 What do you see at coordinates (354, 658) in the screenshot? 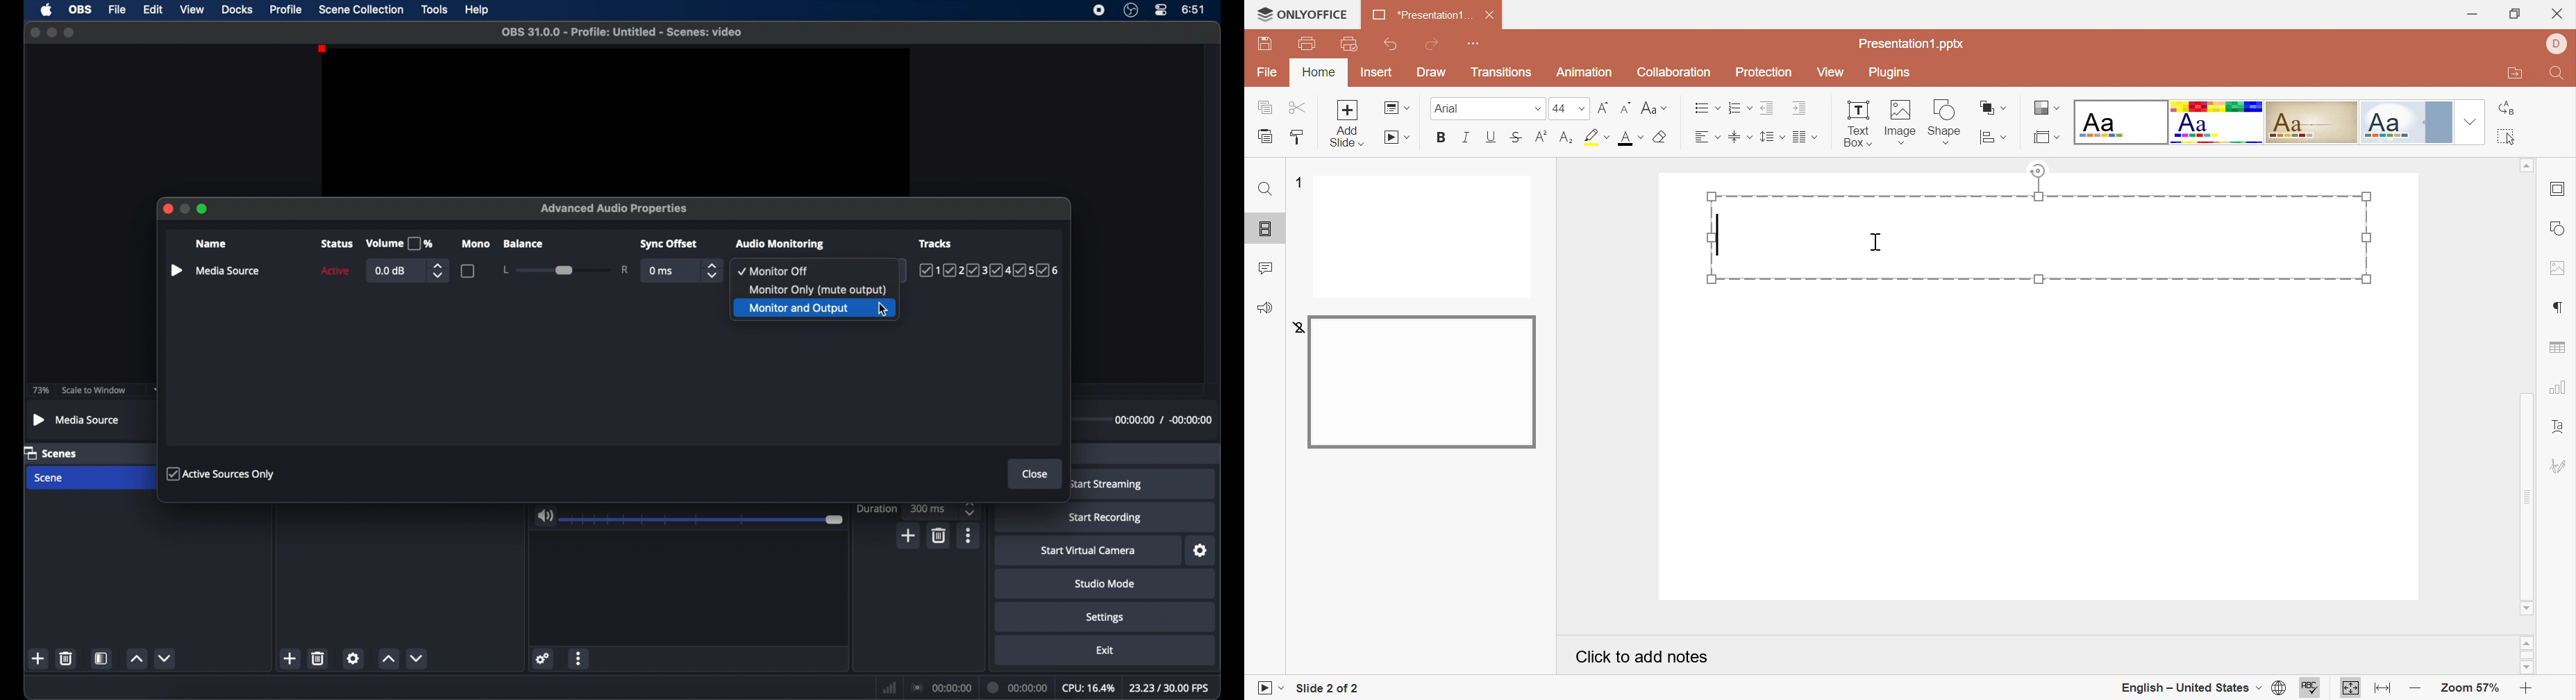
I see `settings` at bounding box center [354, 658].